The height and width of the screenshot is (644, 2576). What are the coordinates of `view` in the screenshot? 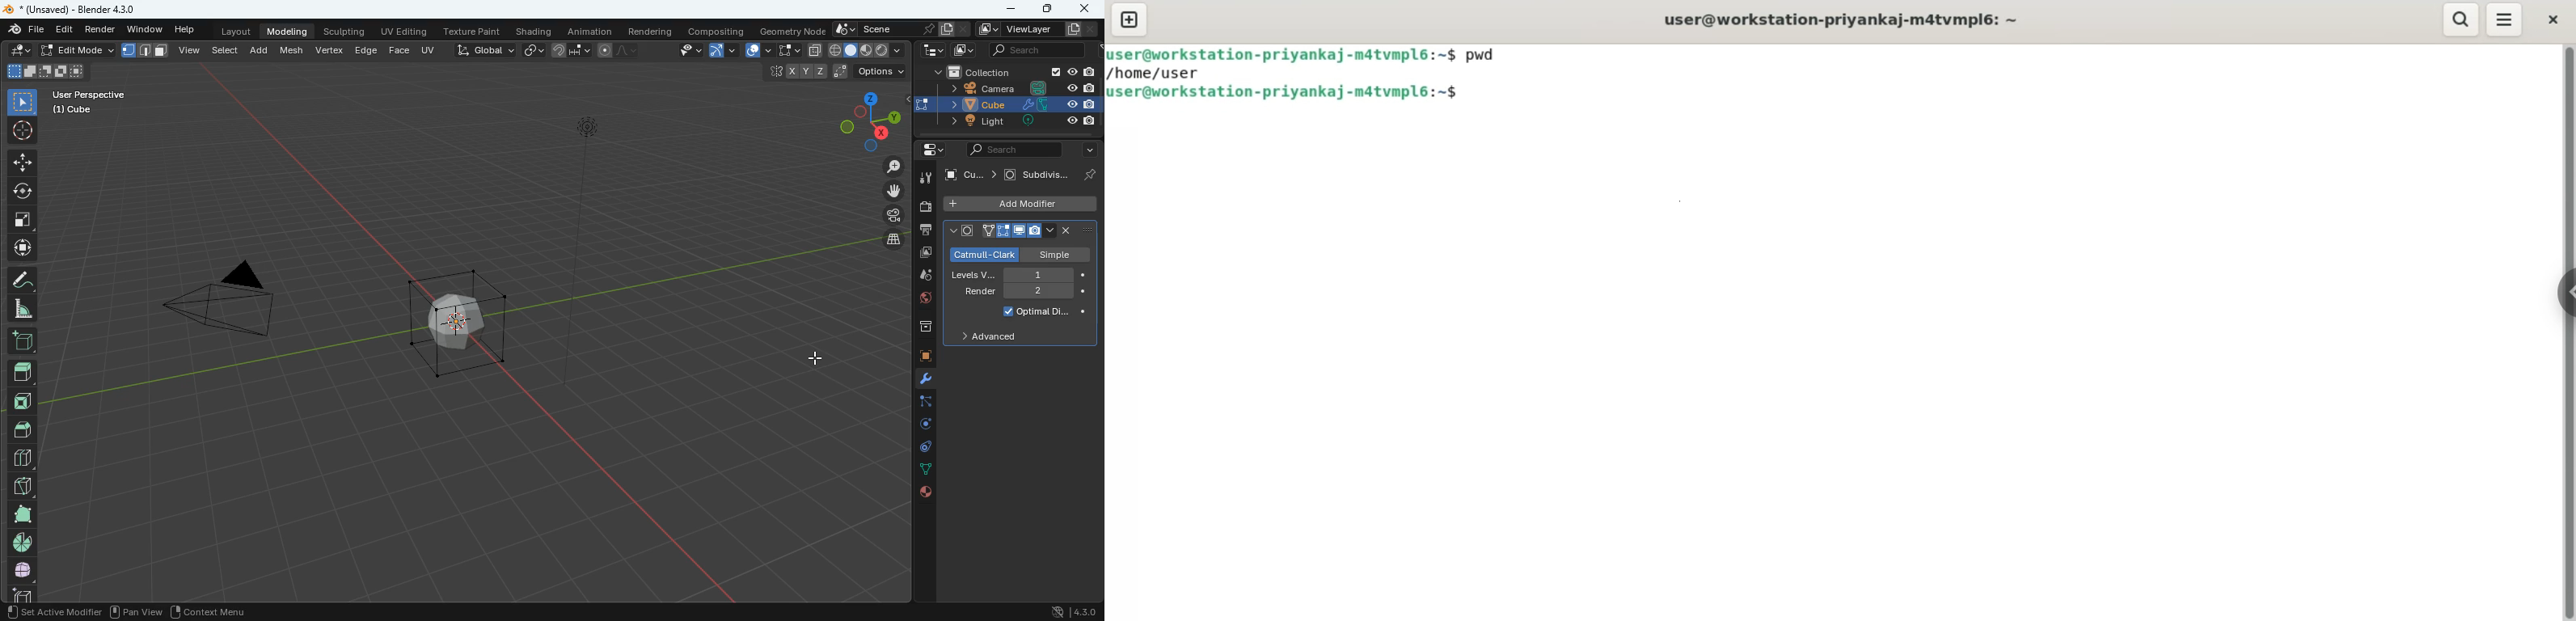 It's located at (686, 51).